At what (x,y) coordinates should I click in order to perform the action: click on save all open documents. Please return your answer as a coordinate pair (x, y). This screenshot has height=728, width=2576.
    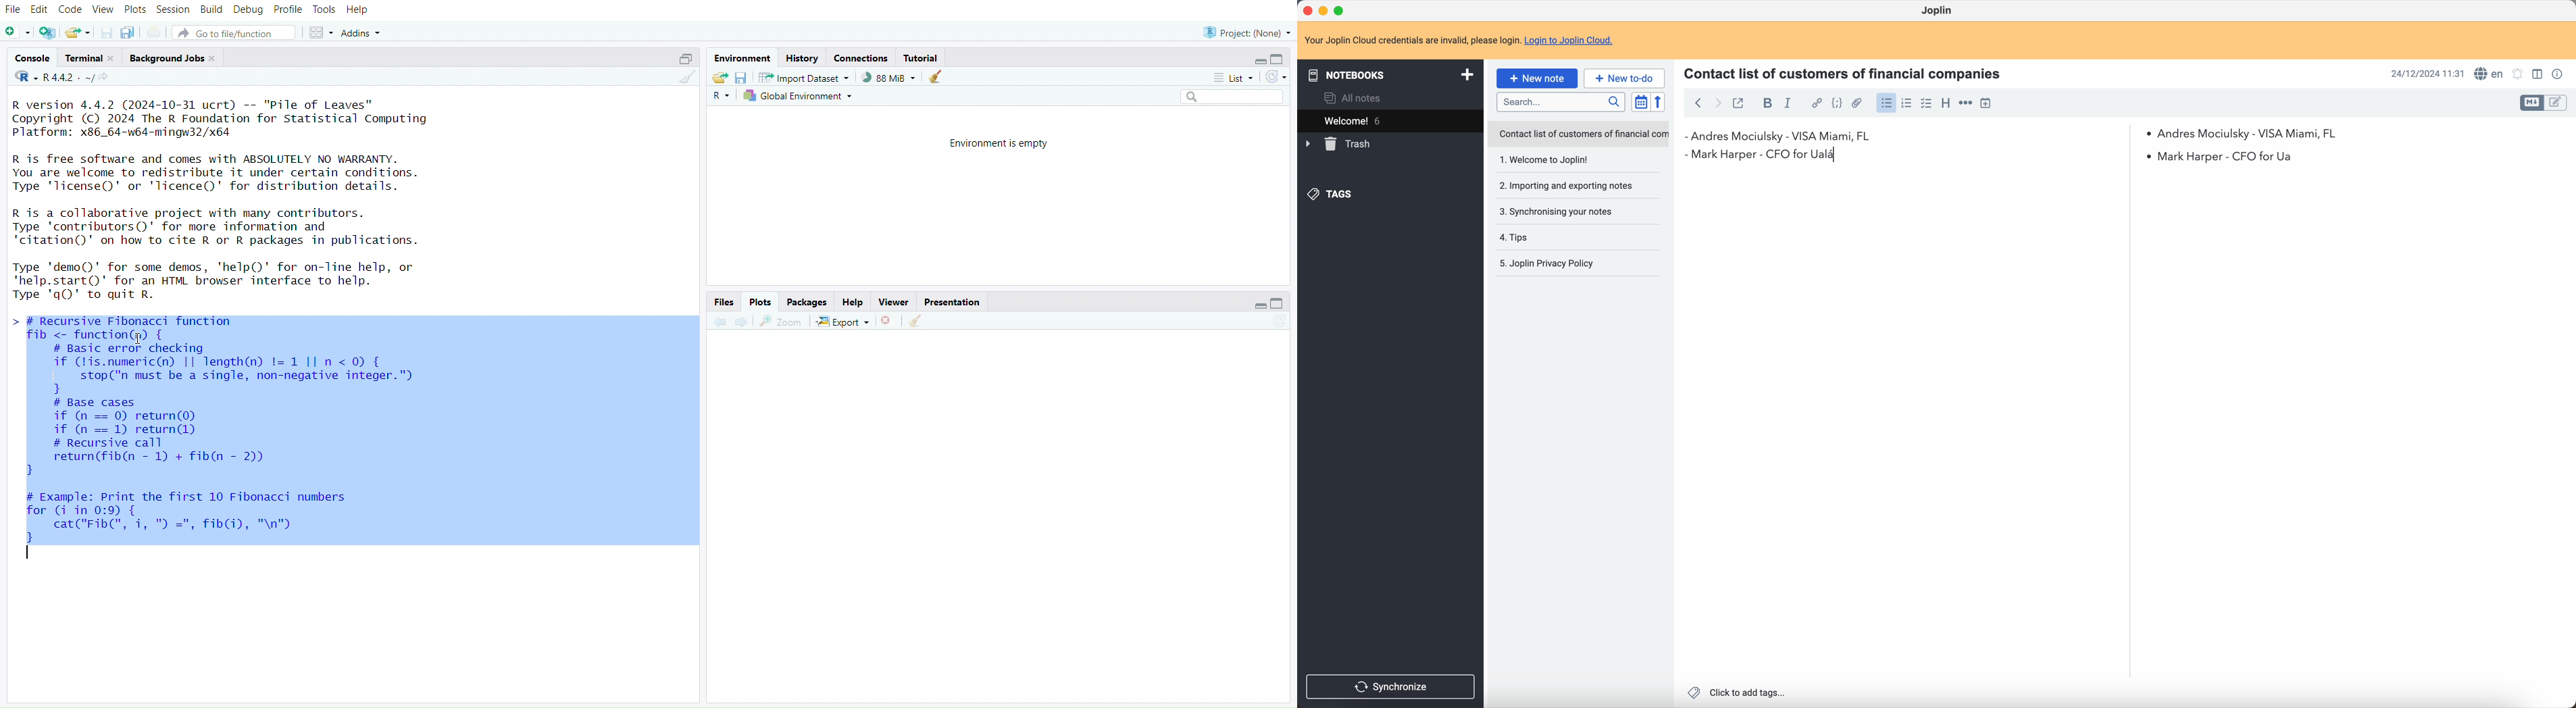
    Looking at the image, I should click on (128, 32).